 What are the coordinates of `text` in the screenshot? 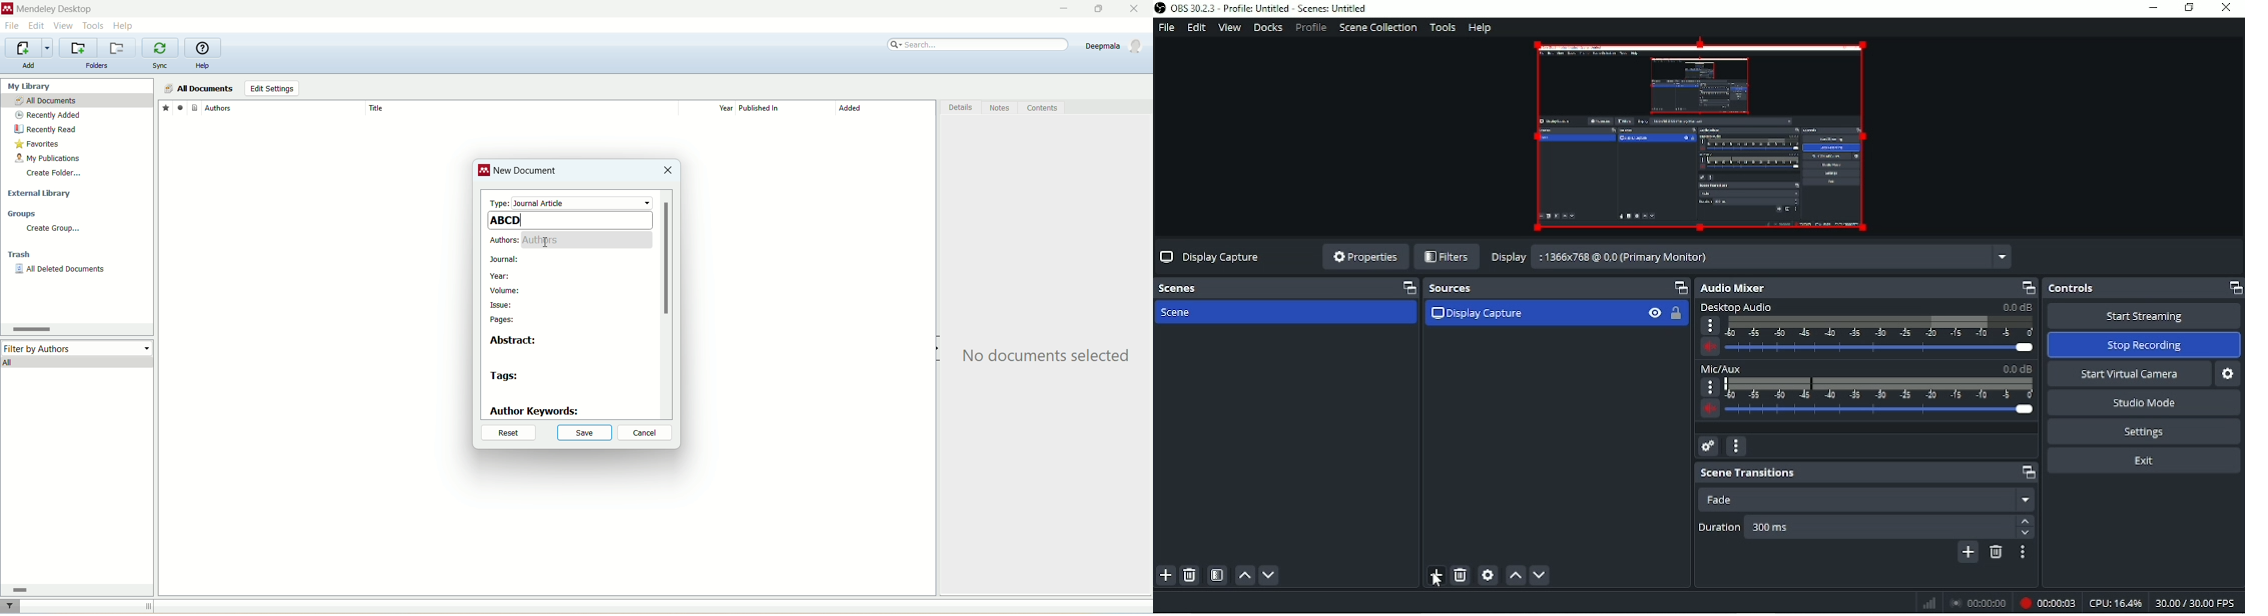 It's located at (1050, 356).